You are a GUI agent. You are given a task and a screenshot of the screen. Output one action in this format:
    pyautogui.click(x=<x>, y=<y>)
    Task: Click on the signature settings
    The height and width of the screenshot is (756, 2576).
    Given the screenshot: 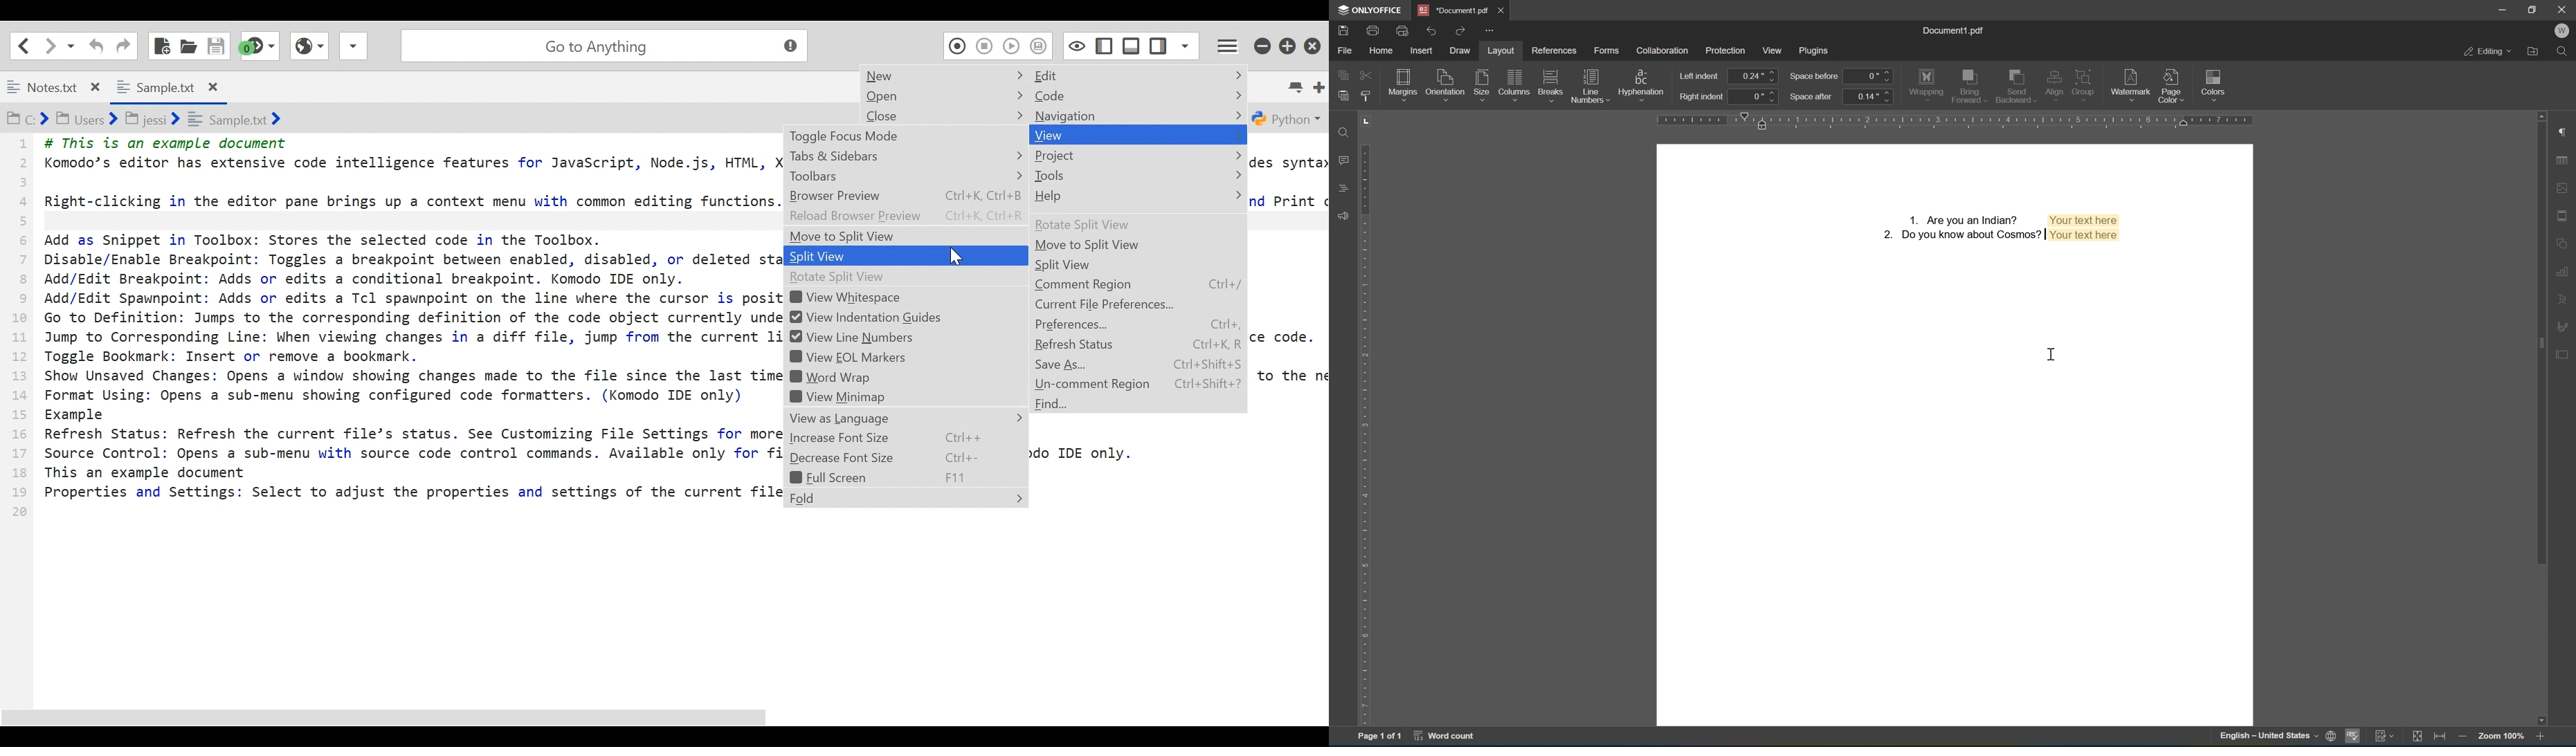 What is the action you would take?
    pyautogui.click(x=2566, y=327)
    